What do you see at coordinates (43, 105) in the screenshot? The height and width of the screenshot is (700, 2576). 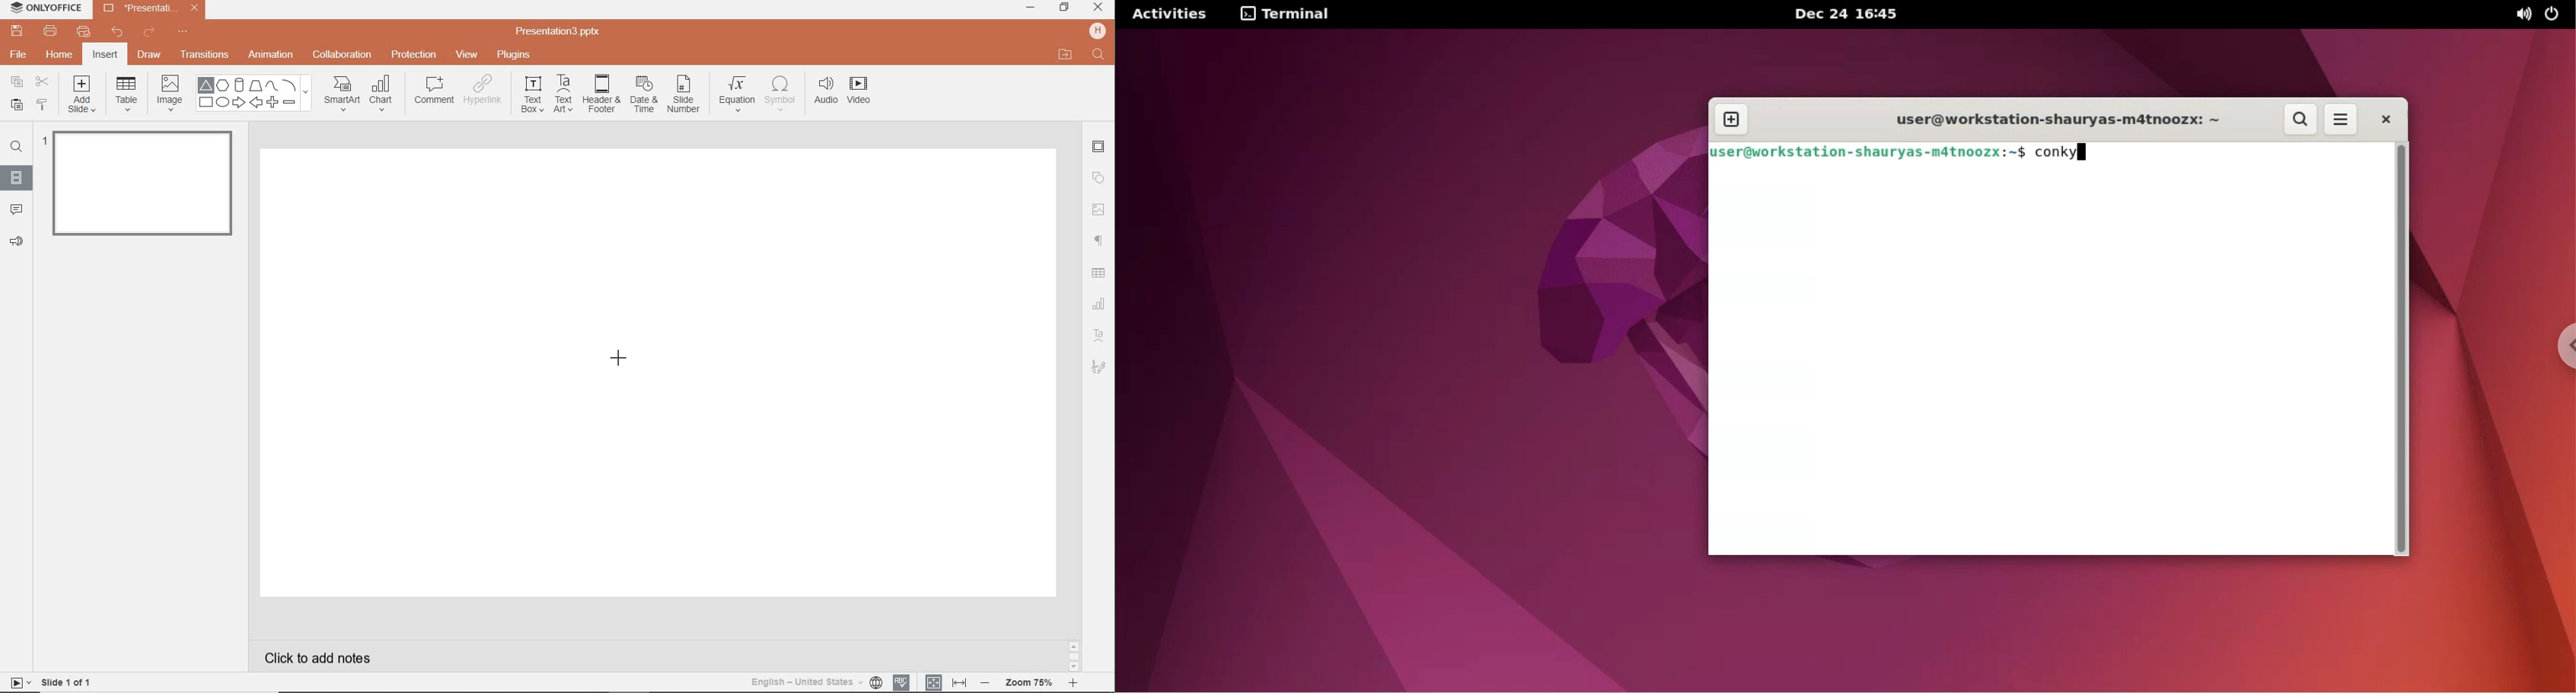 I see `COPY STYLE` at bounding box center [43, 105].